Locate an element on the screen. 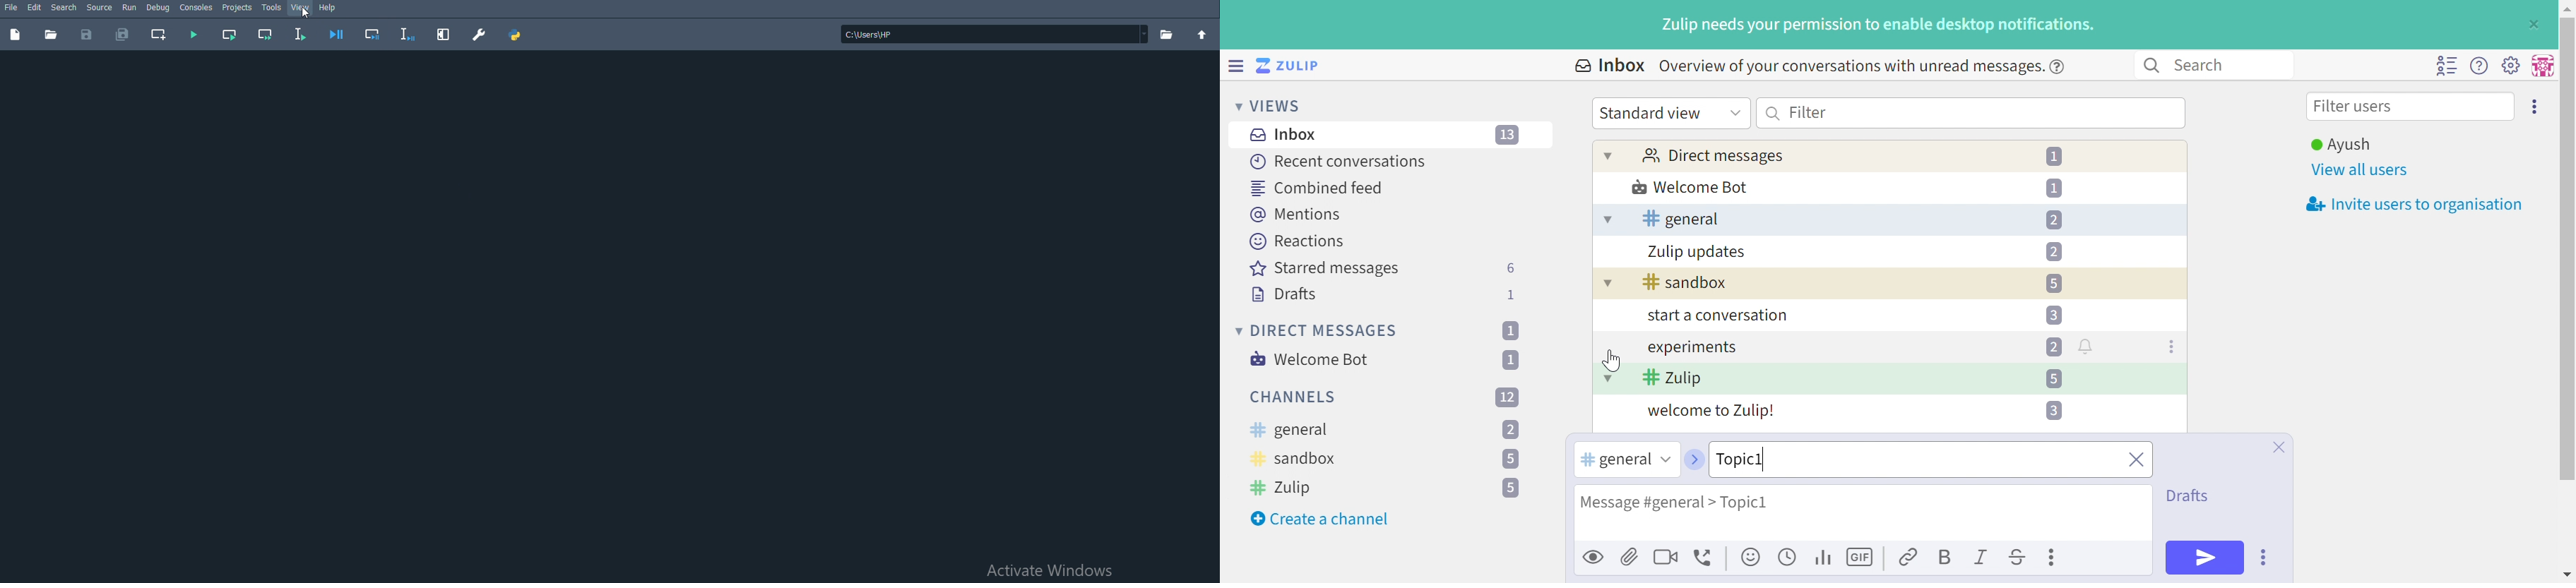 This screenshot has width=2576, height=588. Search is located at coordinates (2206, 64).